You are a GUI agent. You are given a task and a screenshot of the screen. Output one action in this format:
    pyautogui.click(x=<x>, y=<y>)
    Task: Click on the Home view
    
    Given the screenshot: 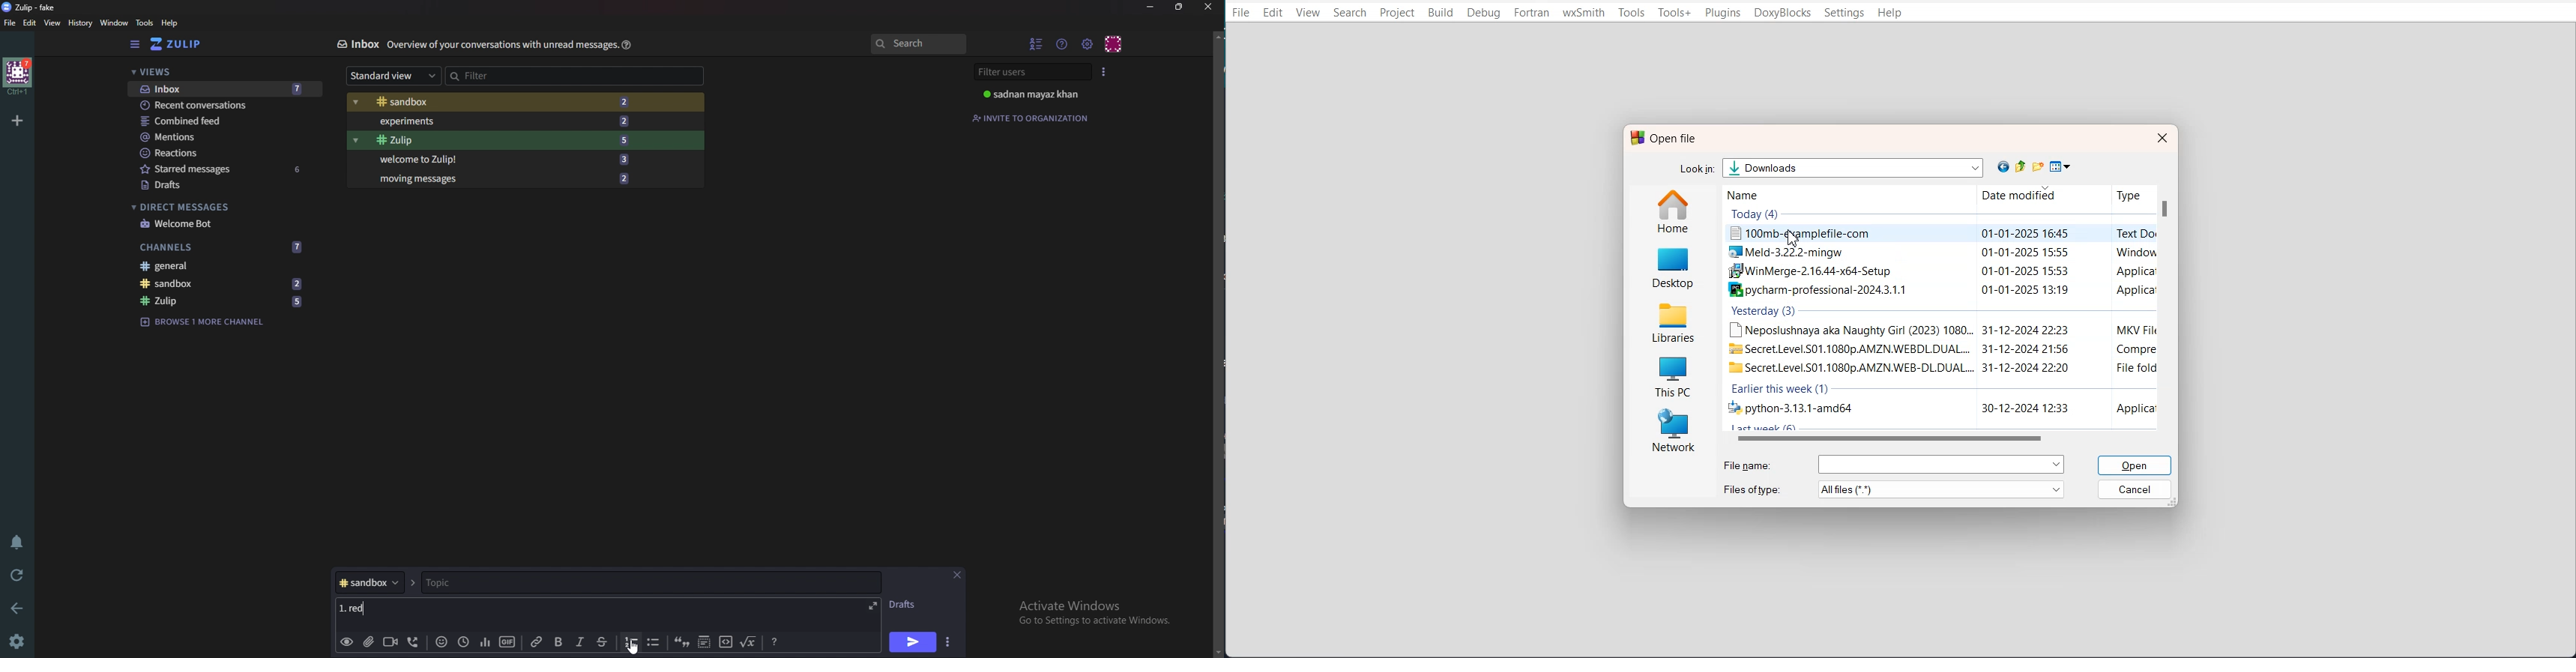 What is the action you would take?
    pyautogui.click(x=185, y=44)
    